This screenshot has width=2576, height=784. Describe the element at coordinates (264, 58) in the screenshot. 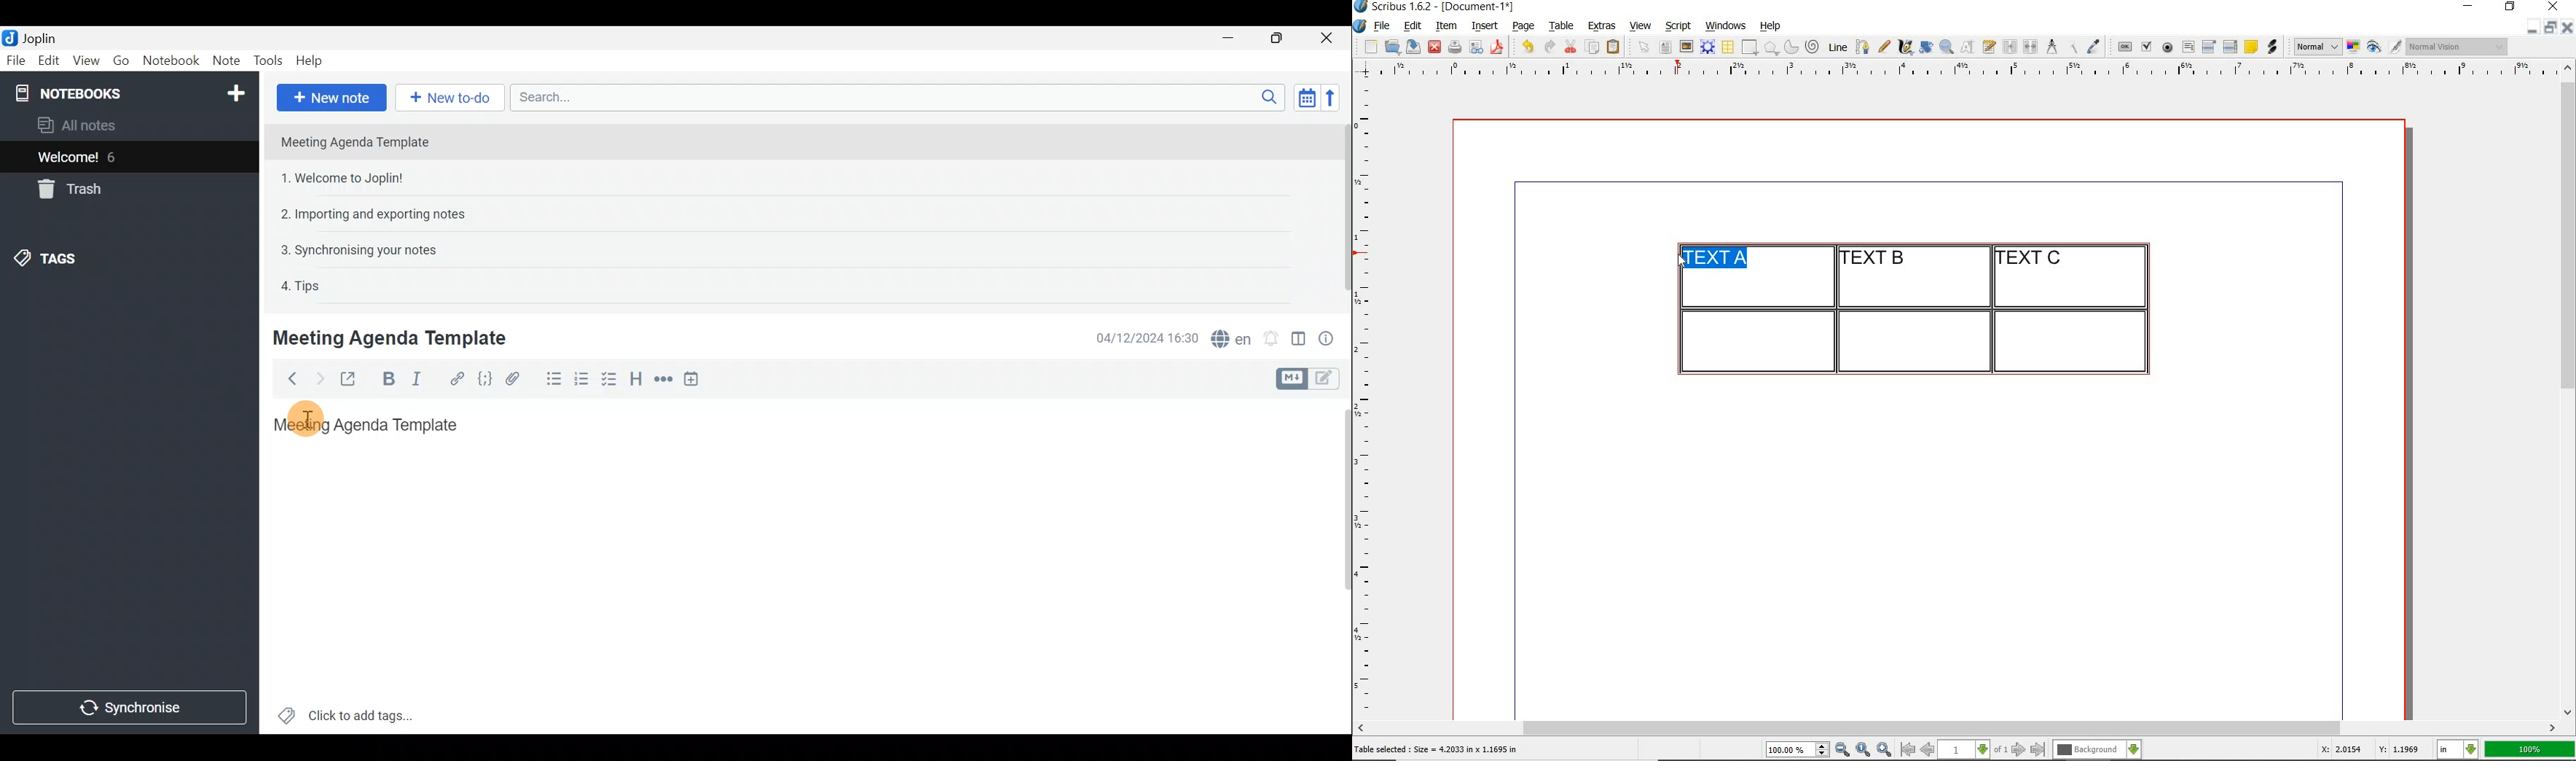

I see `Tools` at that location.